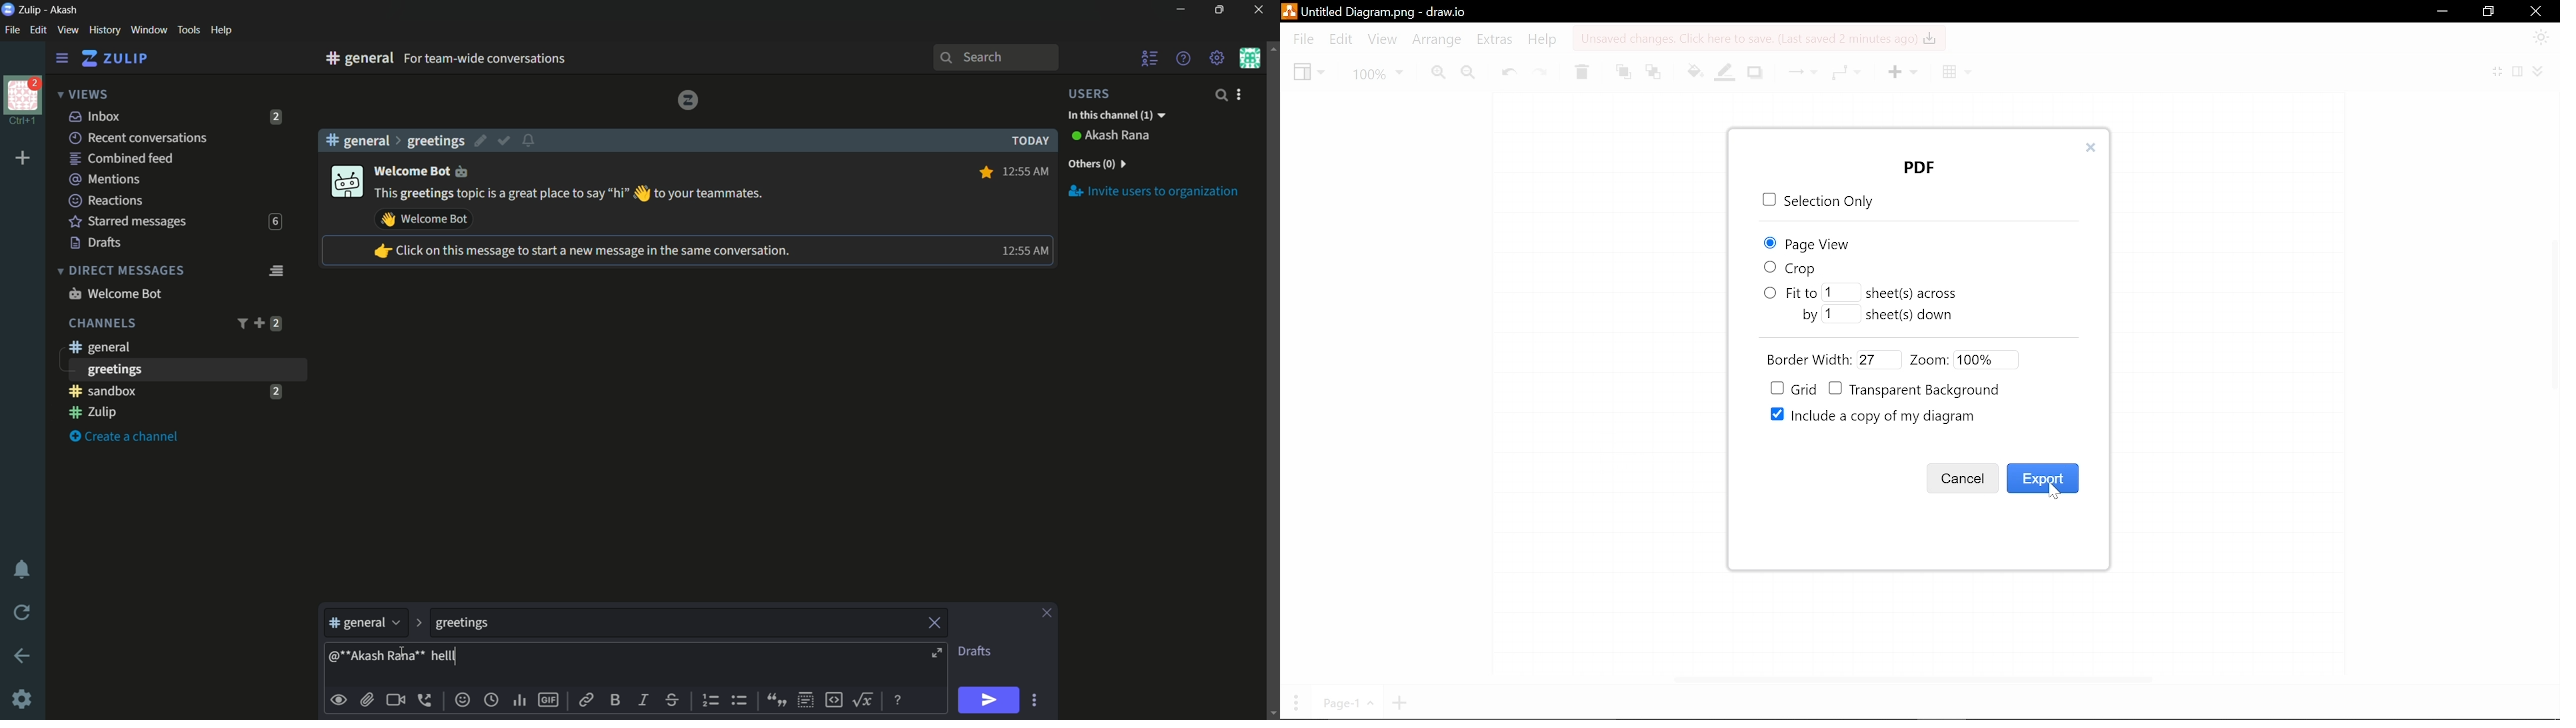 Image resolution: width=2576 pixels, height=728 pixels. Describe the element at coordinates (687, 99) in the screenshot. I see `Zulip logo` at that location.